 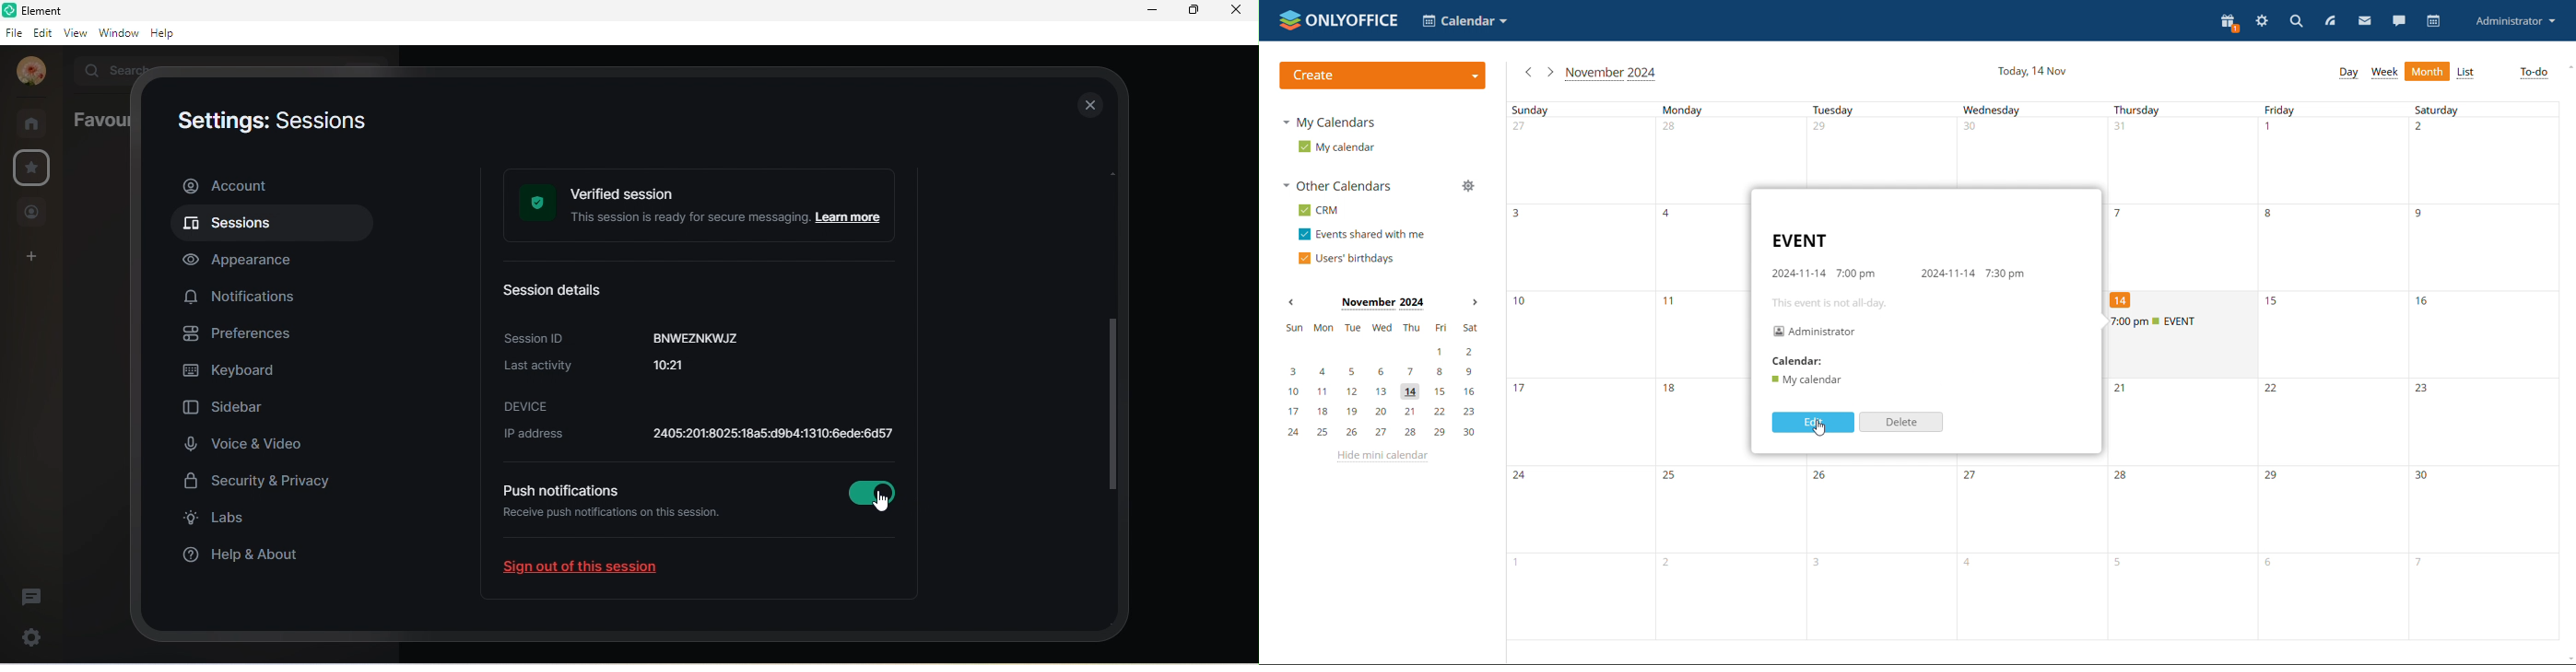 What do you see at coordinates (1318, 210) in the screenshot?
I see `crm` at bounding box center [1318, 210].